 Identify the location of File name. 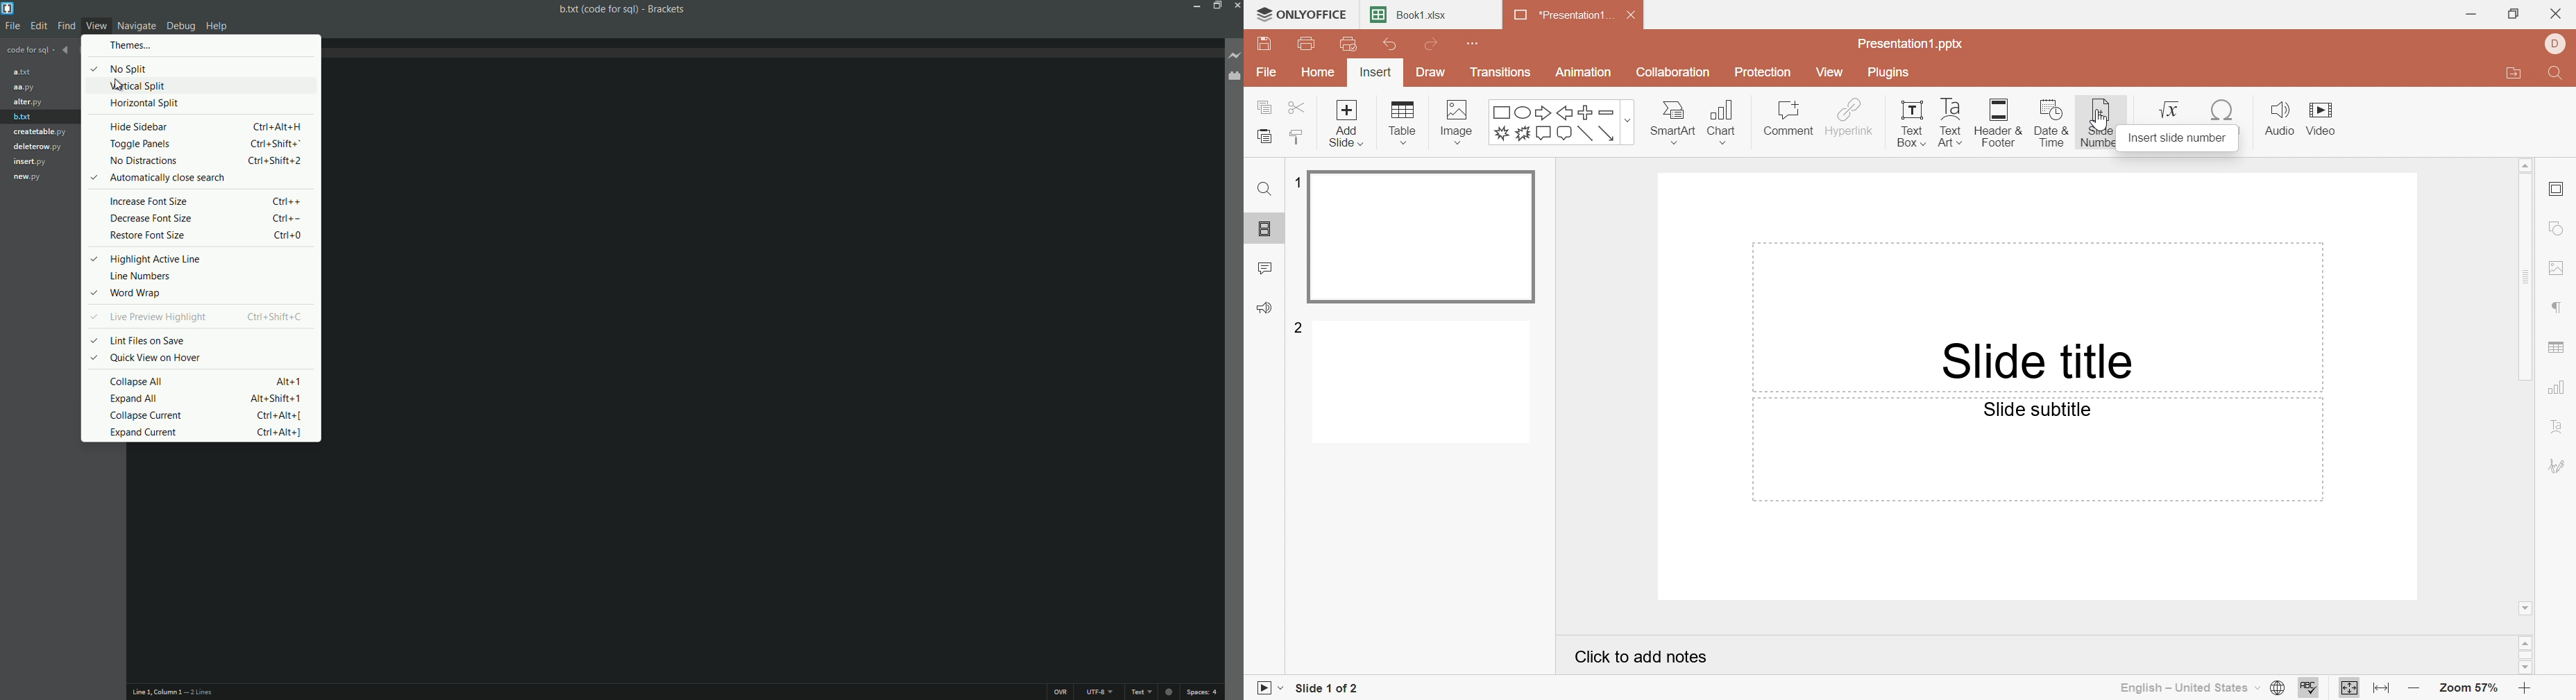
(598, 9).